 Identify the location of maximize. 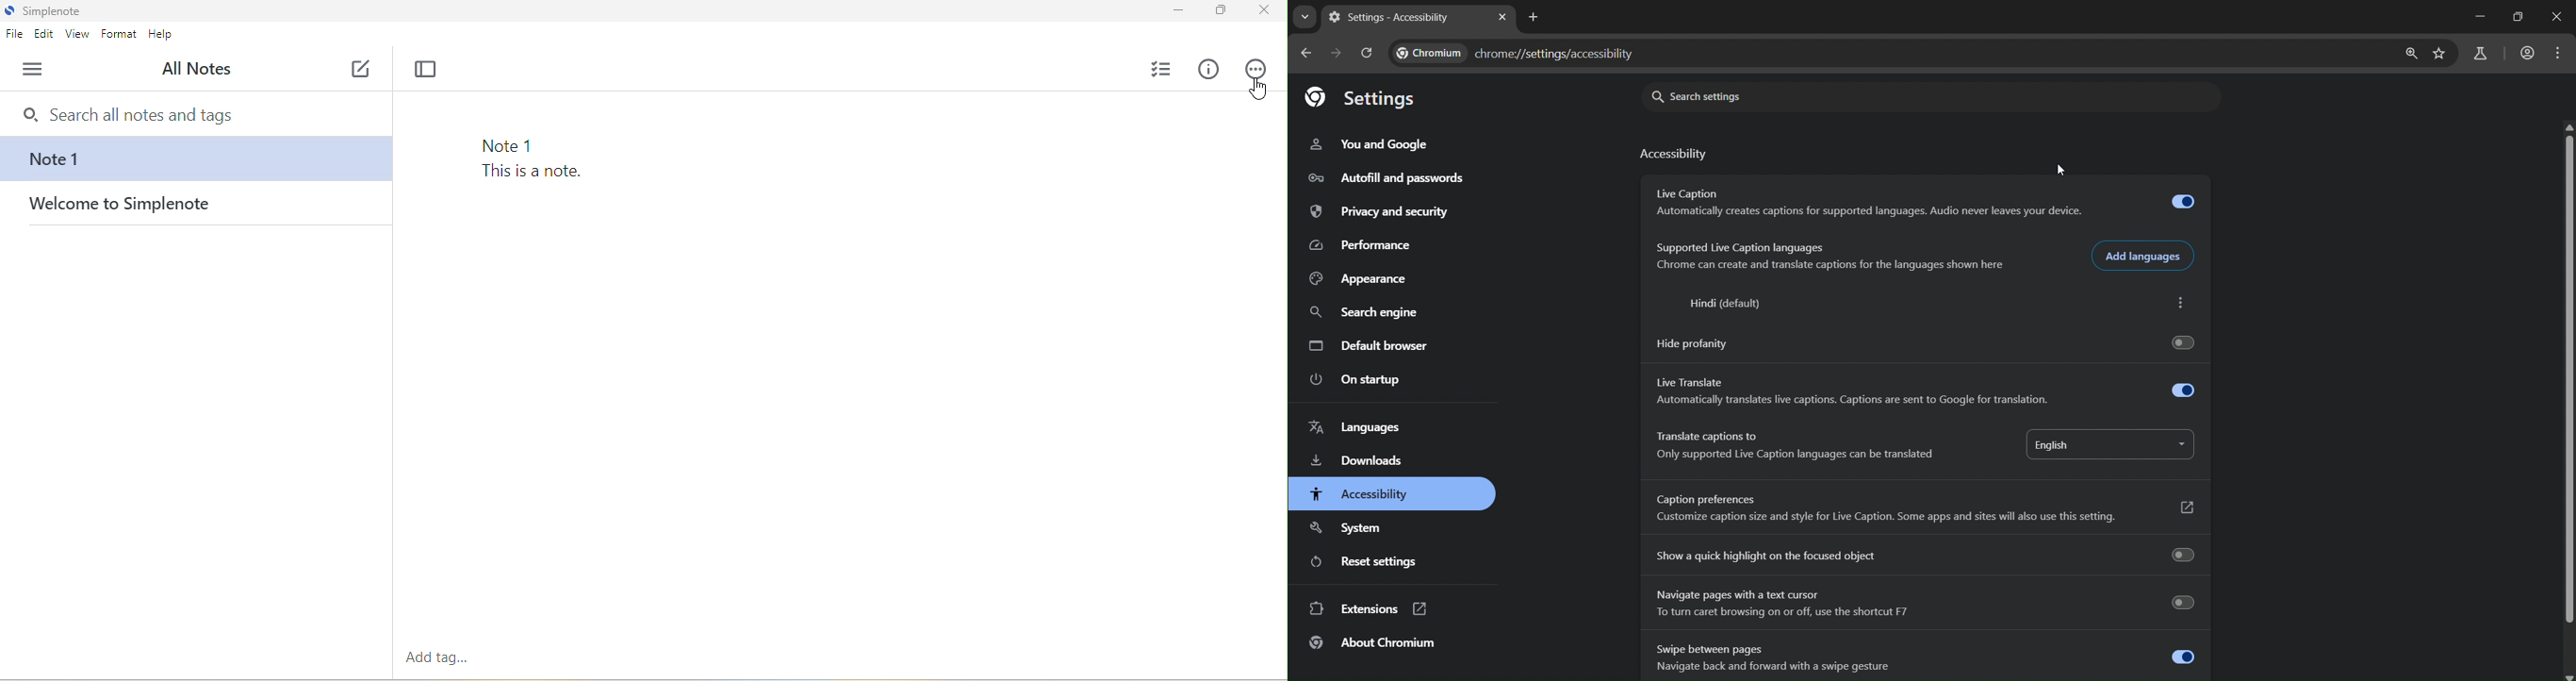
(1219, 10).